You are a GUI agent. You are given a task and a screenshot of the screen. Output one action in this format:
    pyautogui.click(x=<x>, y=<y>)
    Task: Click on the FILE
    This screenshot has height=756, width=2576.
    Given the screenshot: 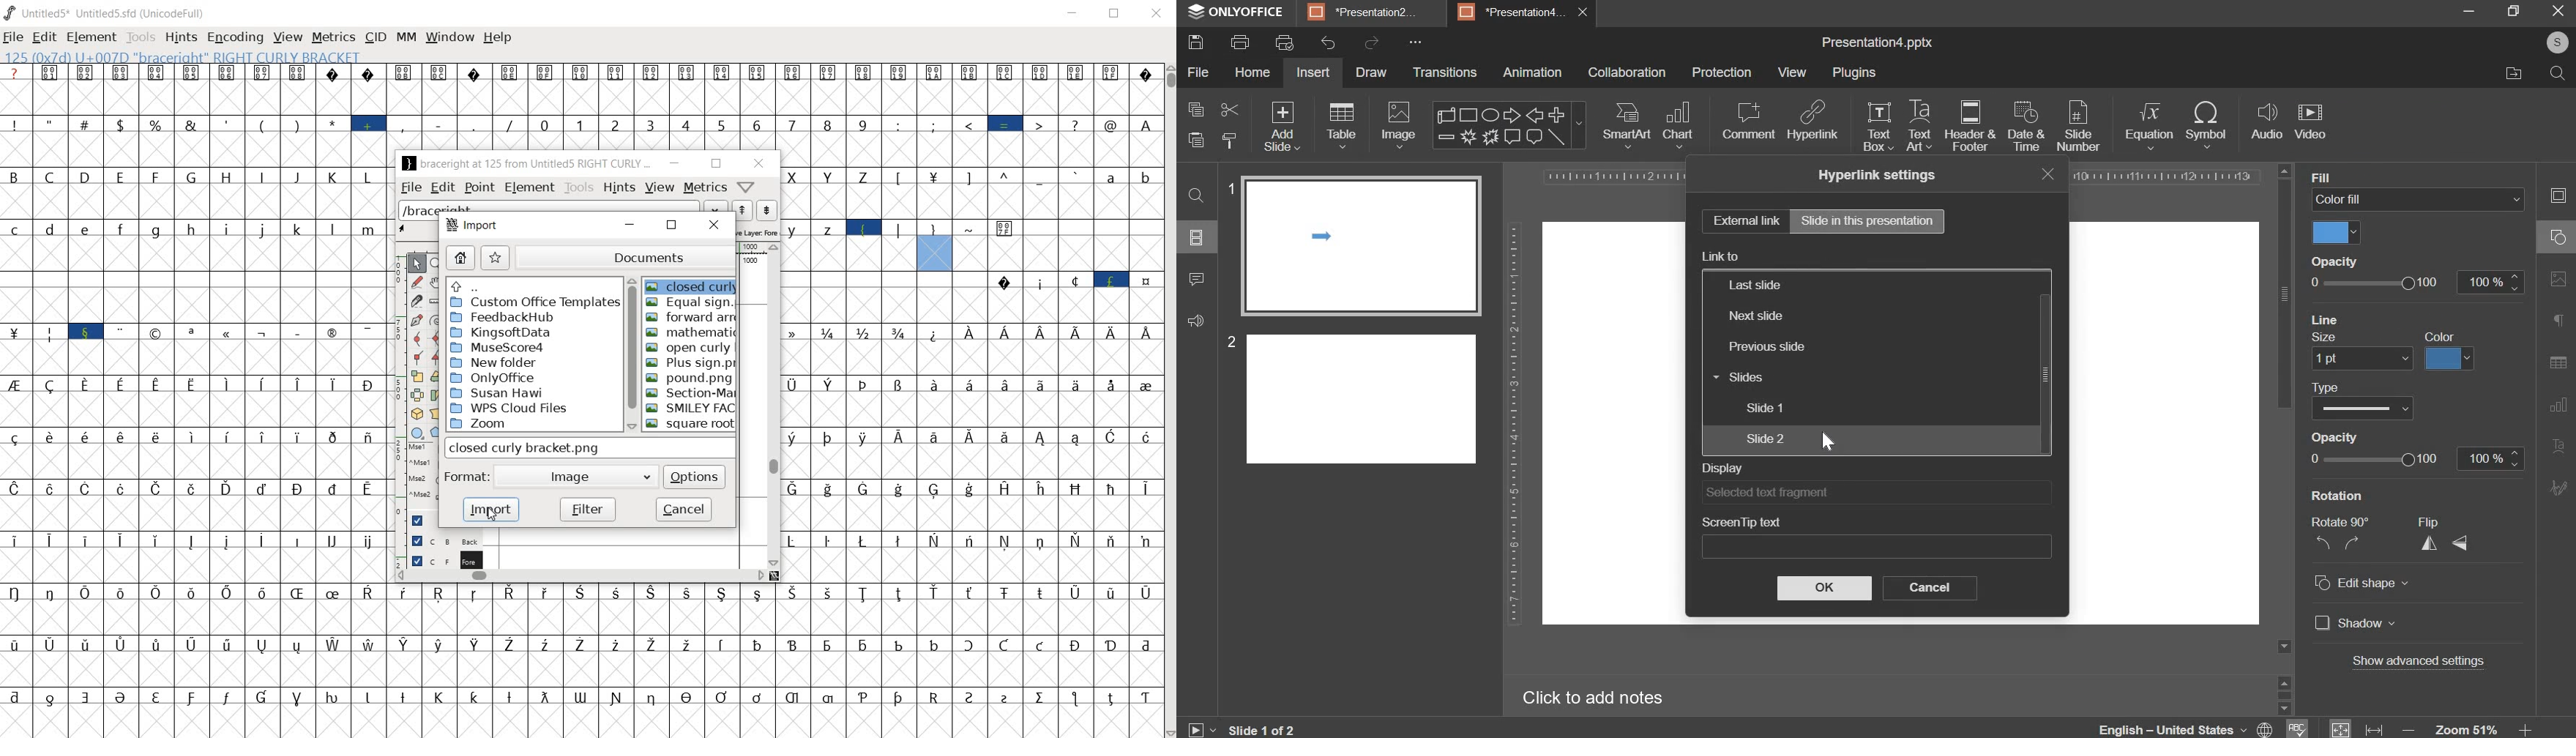 What is the action you would take?
    pyautogui.click(x=14, y=38)
    